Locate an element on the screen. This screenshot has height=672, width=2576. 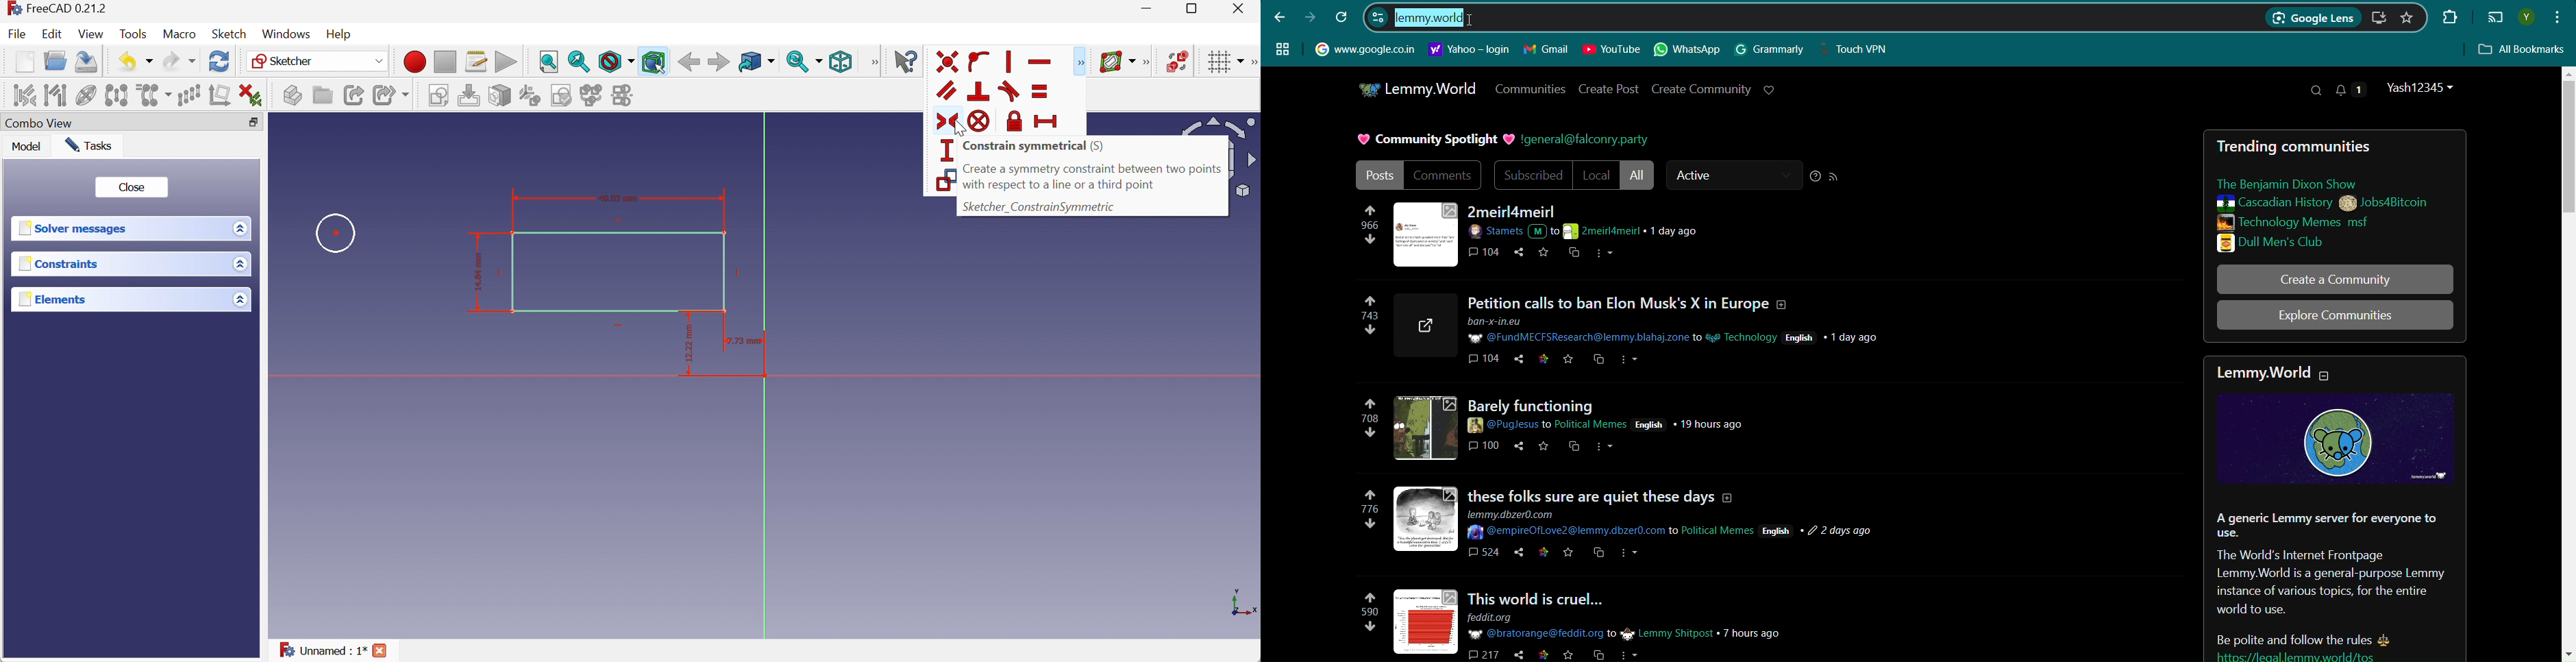
100 is located at coordinates (1485, 449).